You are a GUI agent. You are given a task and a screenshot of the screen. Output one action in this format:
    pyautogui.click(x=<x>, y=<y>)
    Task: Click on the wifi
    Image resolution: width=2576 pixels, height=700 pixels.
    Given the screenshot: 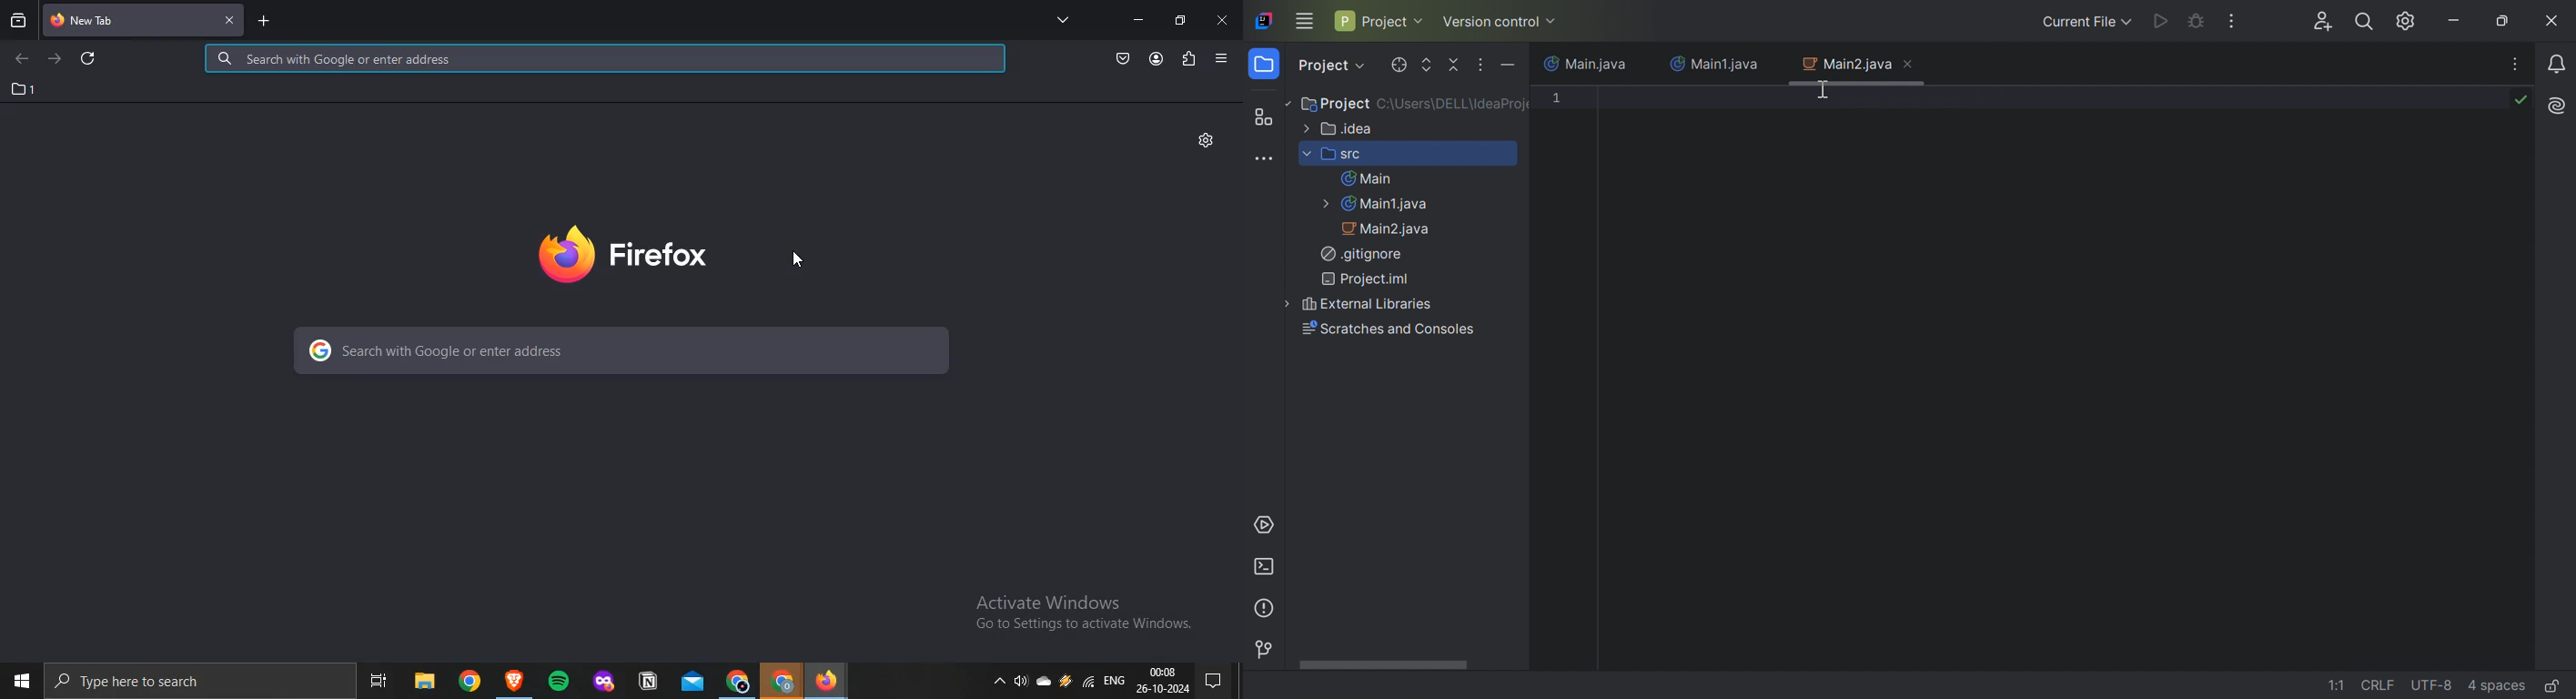 What is the action you would take?
    pyautogui.click(x=1089, y=684)
    